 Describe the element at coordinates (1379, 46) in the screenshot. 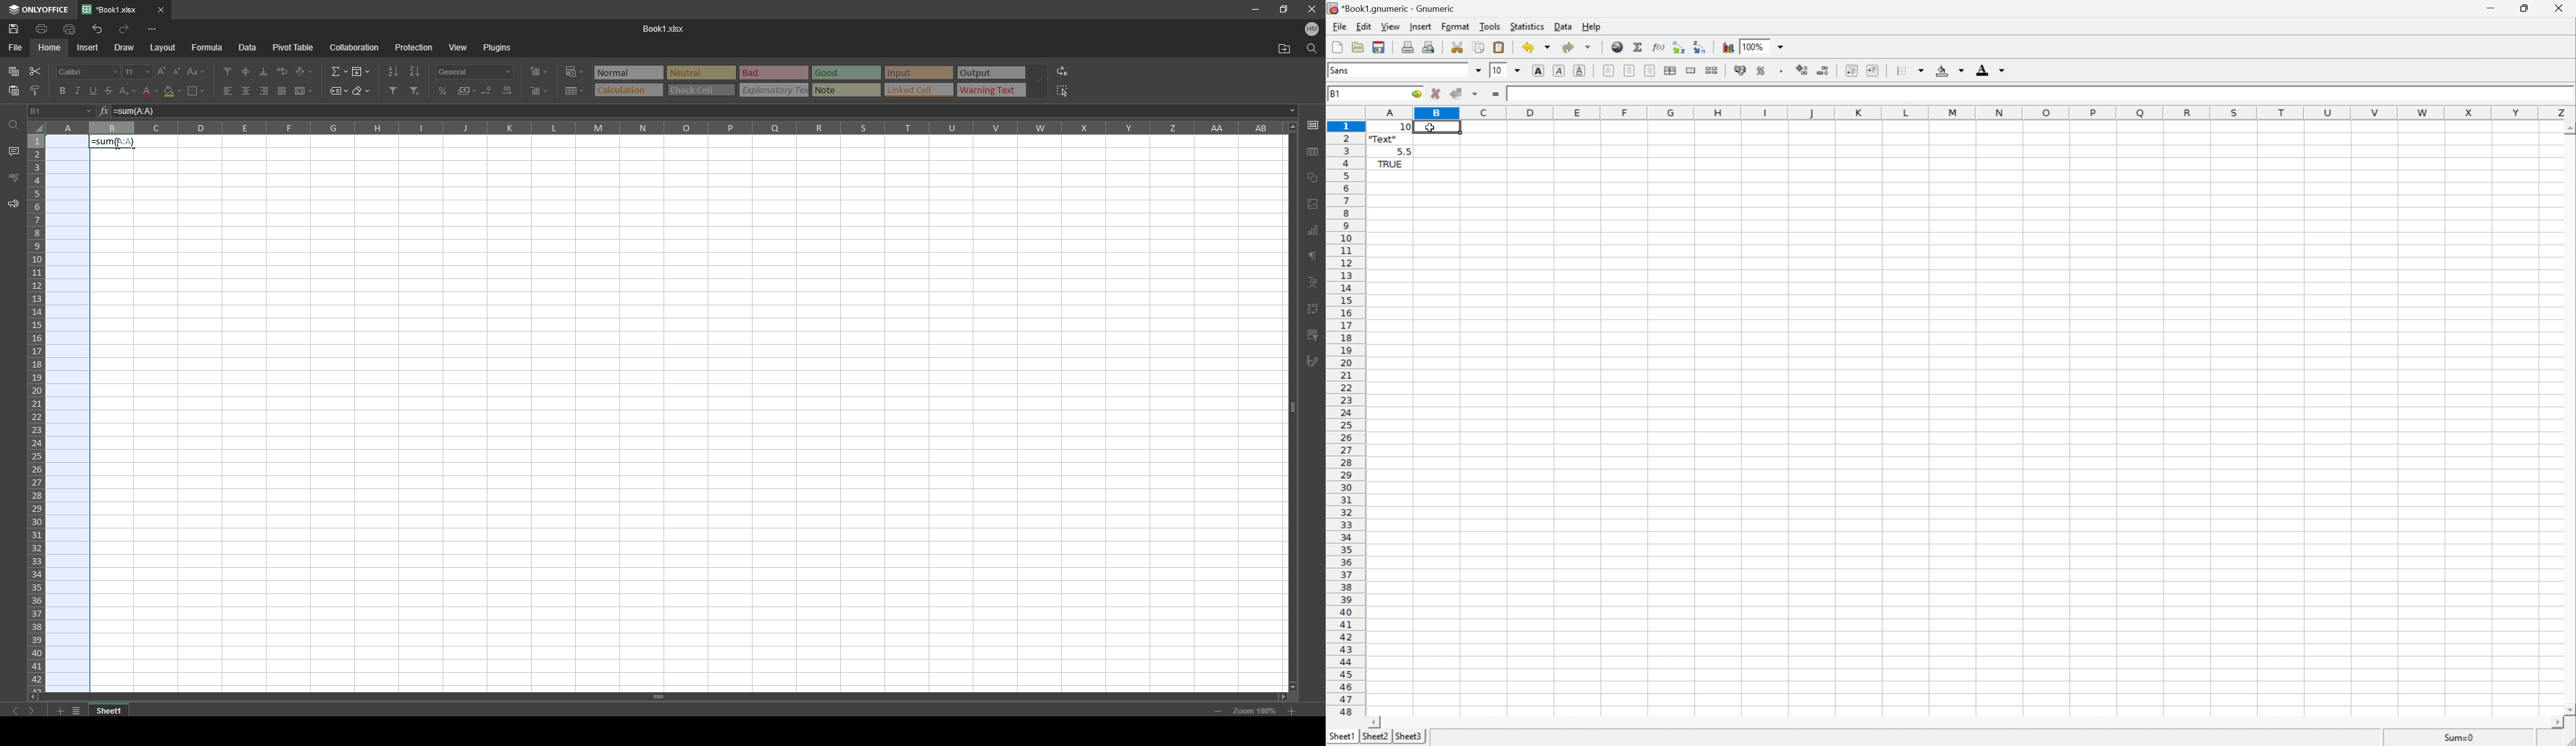

I see `Save current workbook` at that location.